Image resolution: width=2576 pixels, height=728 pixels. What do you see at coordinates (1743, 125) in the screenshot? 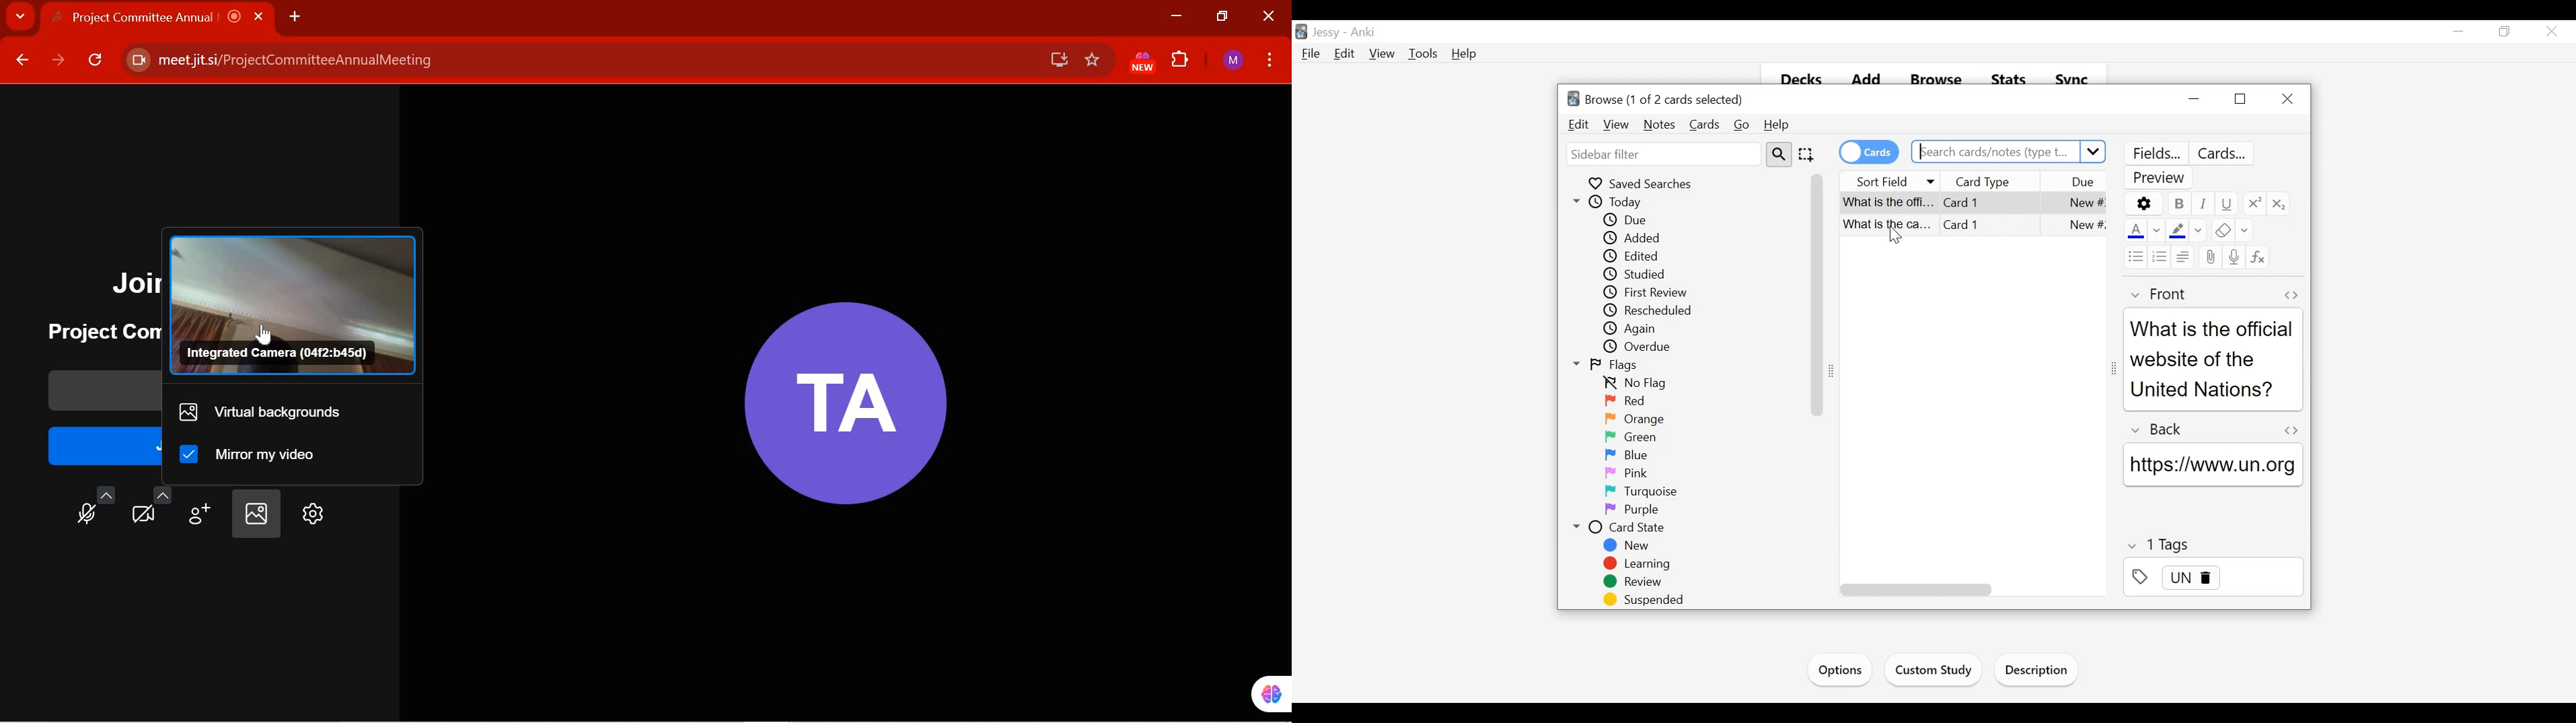
I see `Go` at bounding box center [1743, 125].